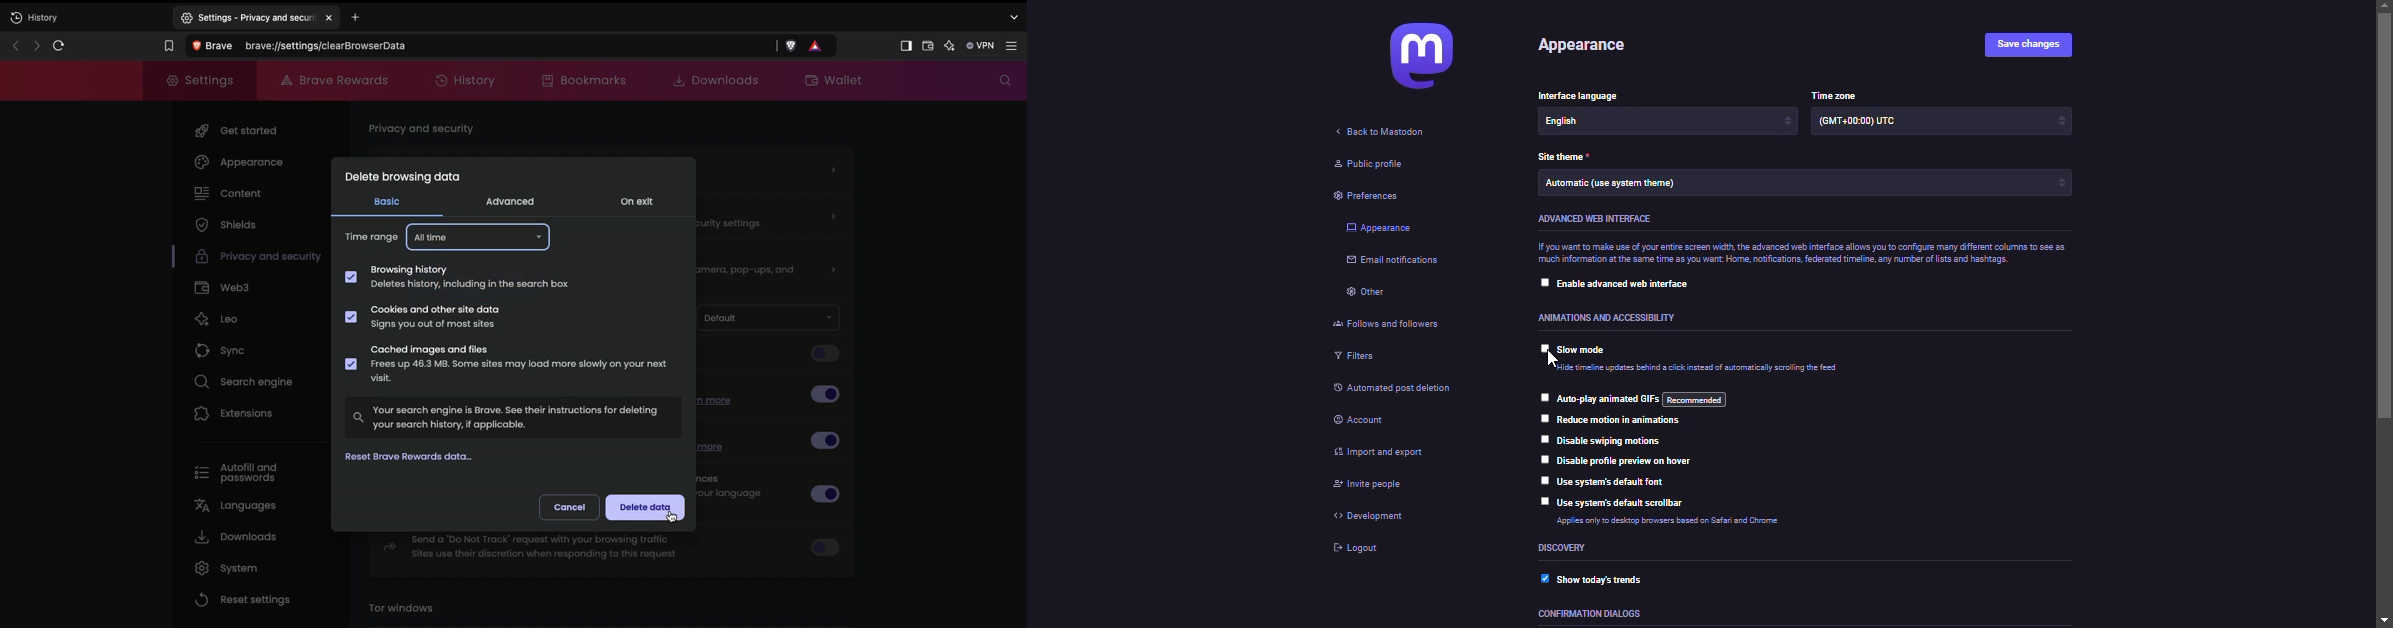  What do you see at coordinates (1563, 549) in the screenshot?
I see `discovery` at bounding box center [1563, 549].